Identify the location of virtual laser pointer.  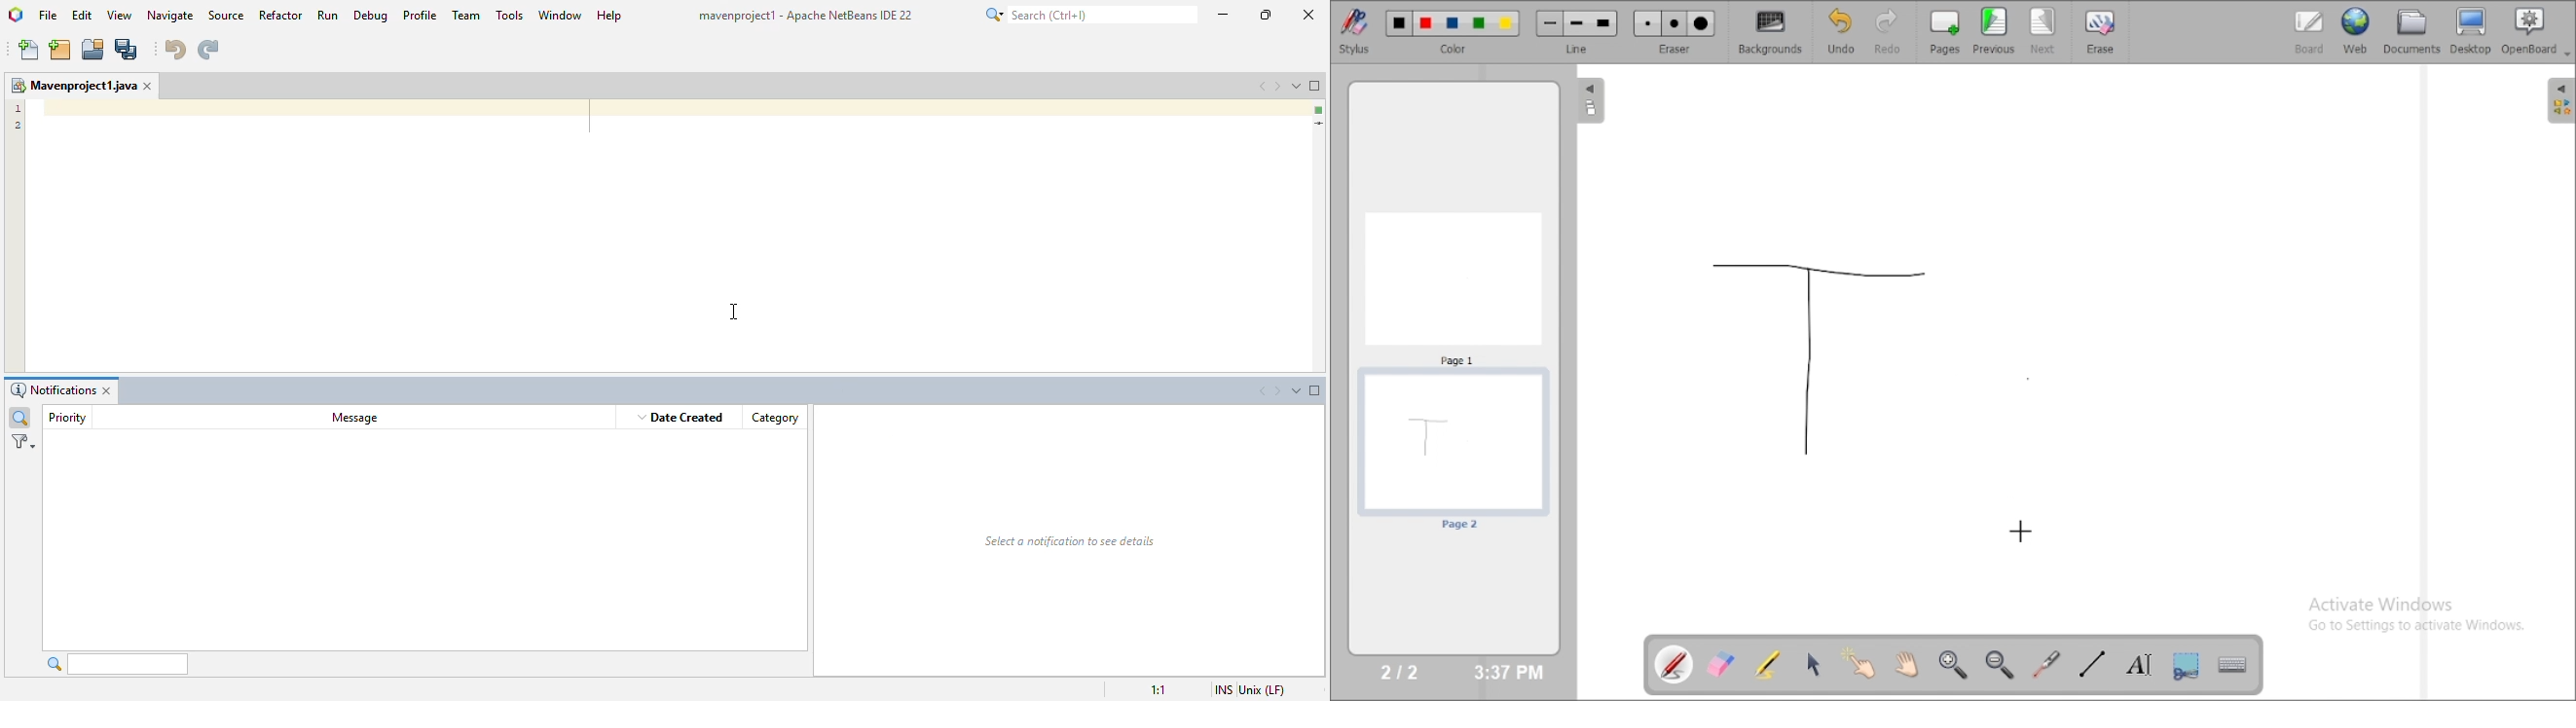
(2046, 664).